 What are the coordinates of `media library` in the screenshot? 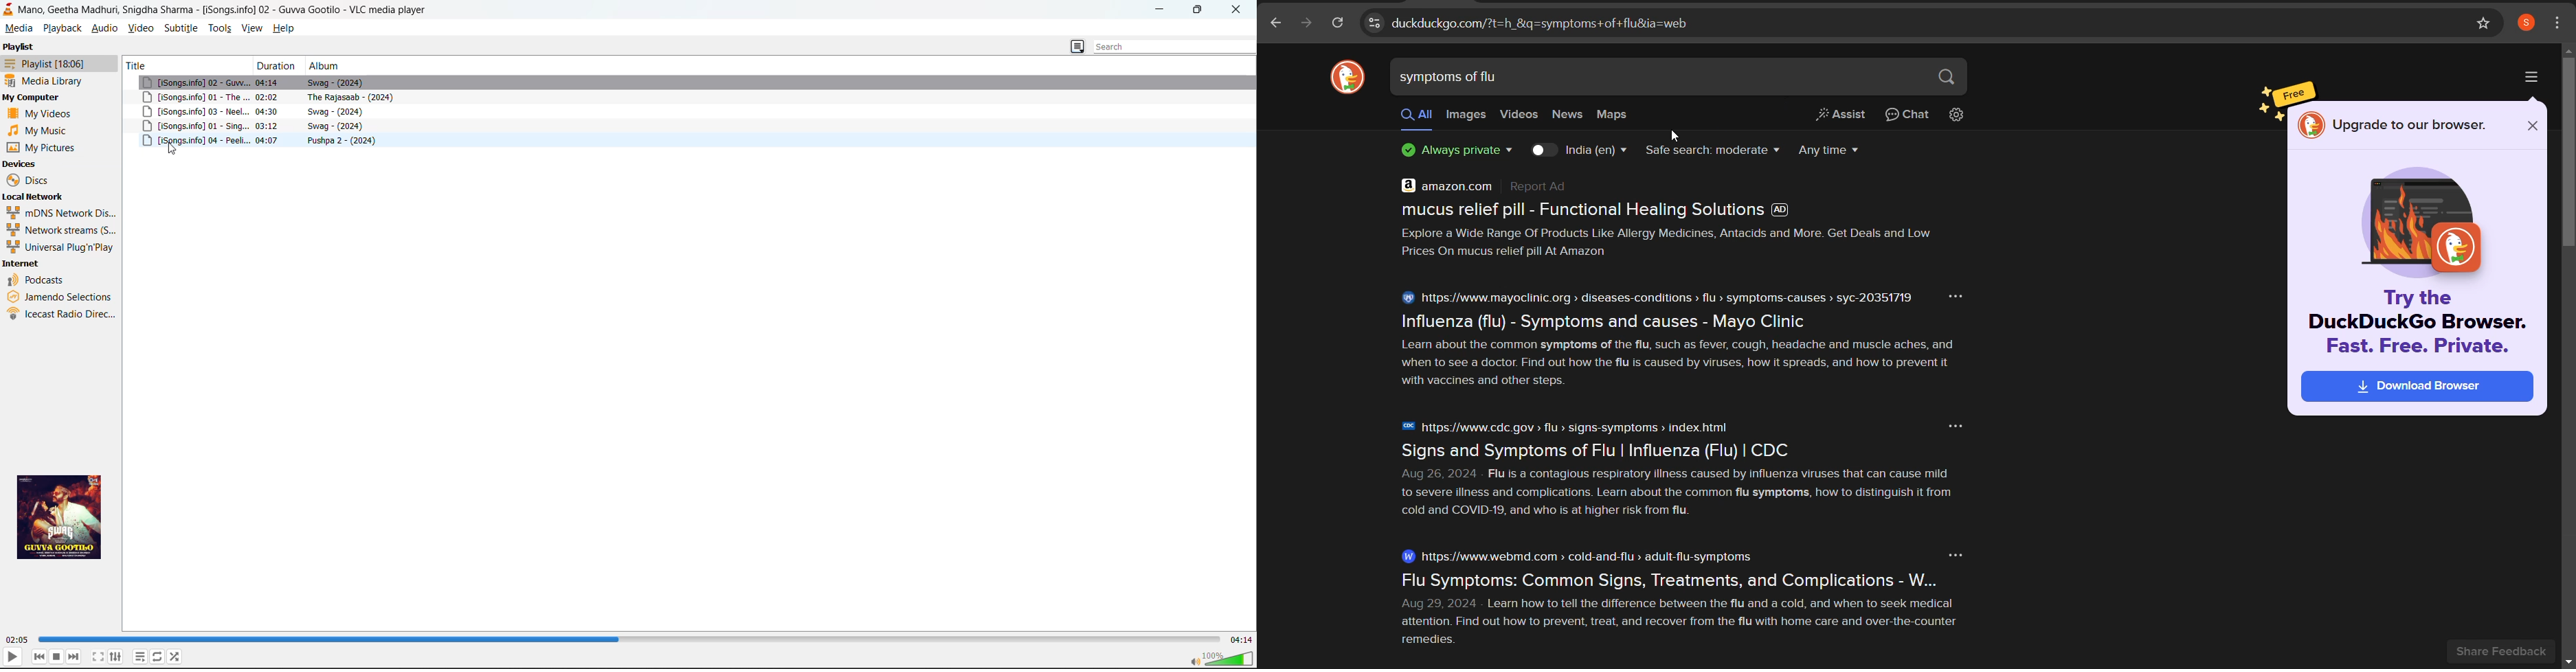 It's located at (48, 81).